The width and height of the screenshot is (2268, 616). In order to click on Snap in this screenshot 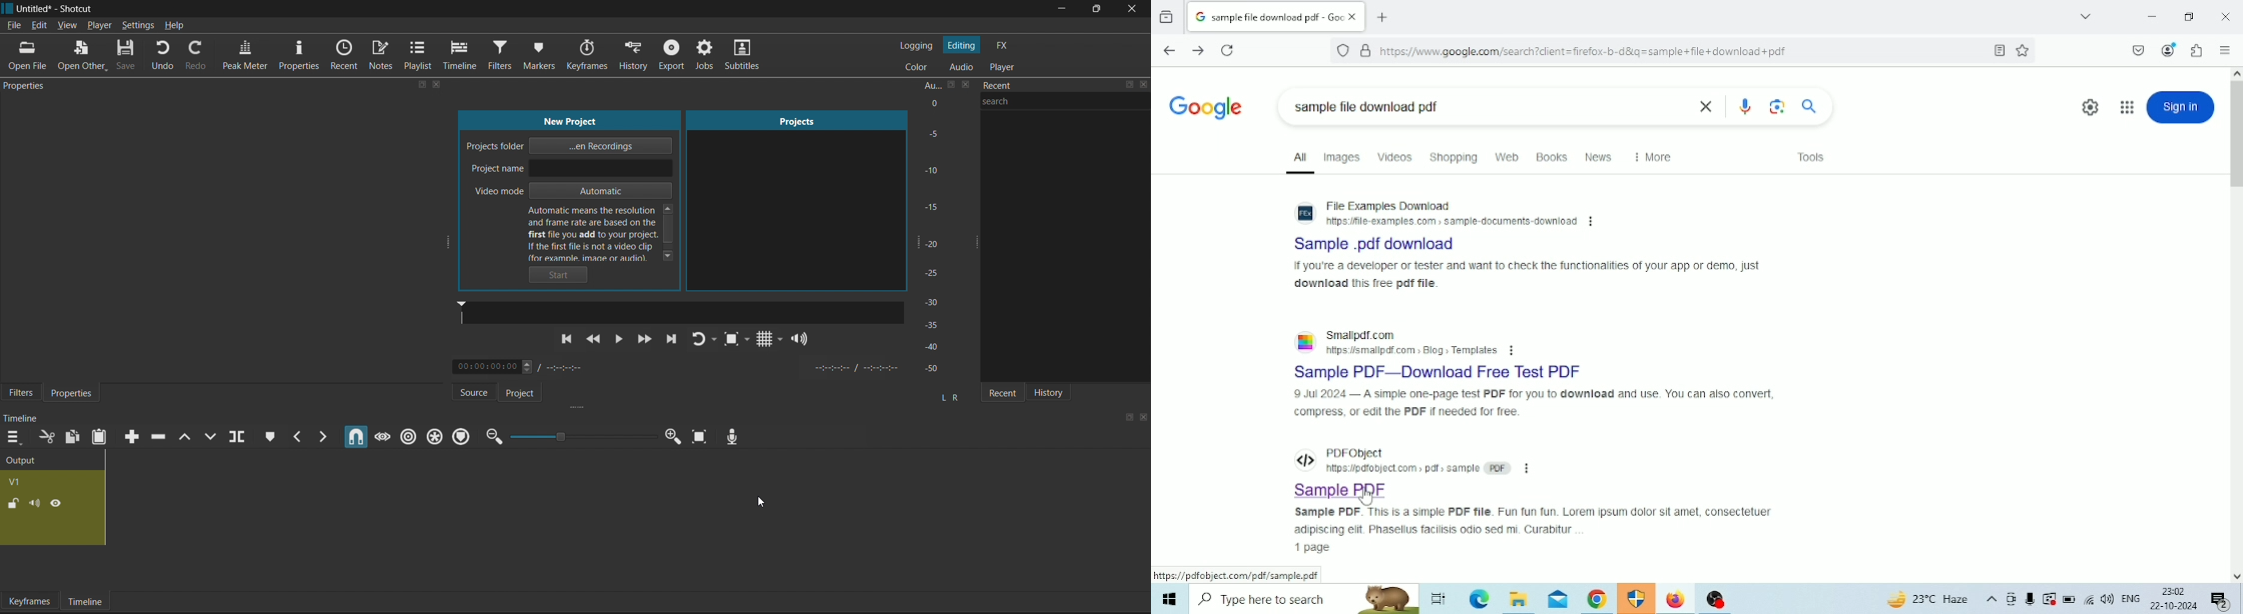, I will do `click(354, 437)`.